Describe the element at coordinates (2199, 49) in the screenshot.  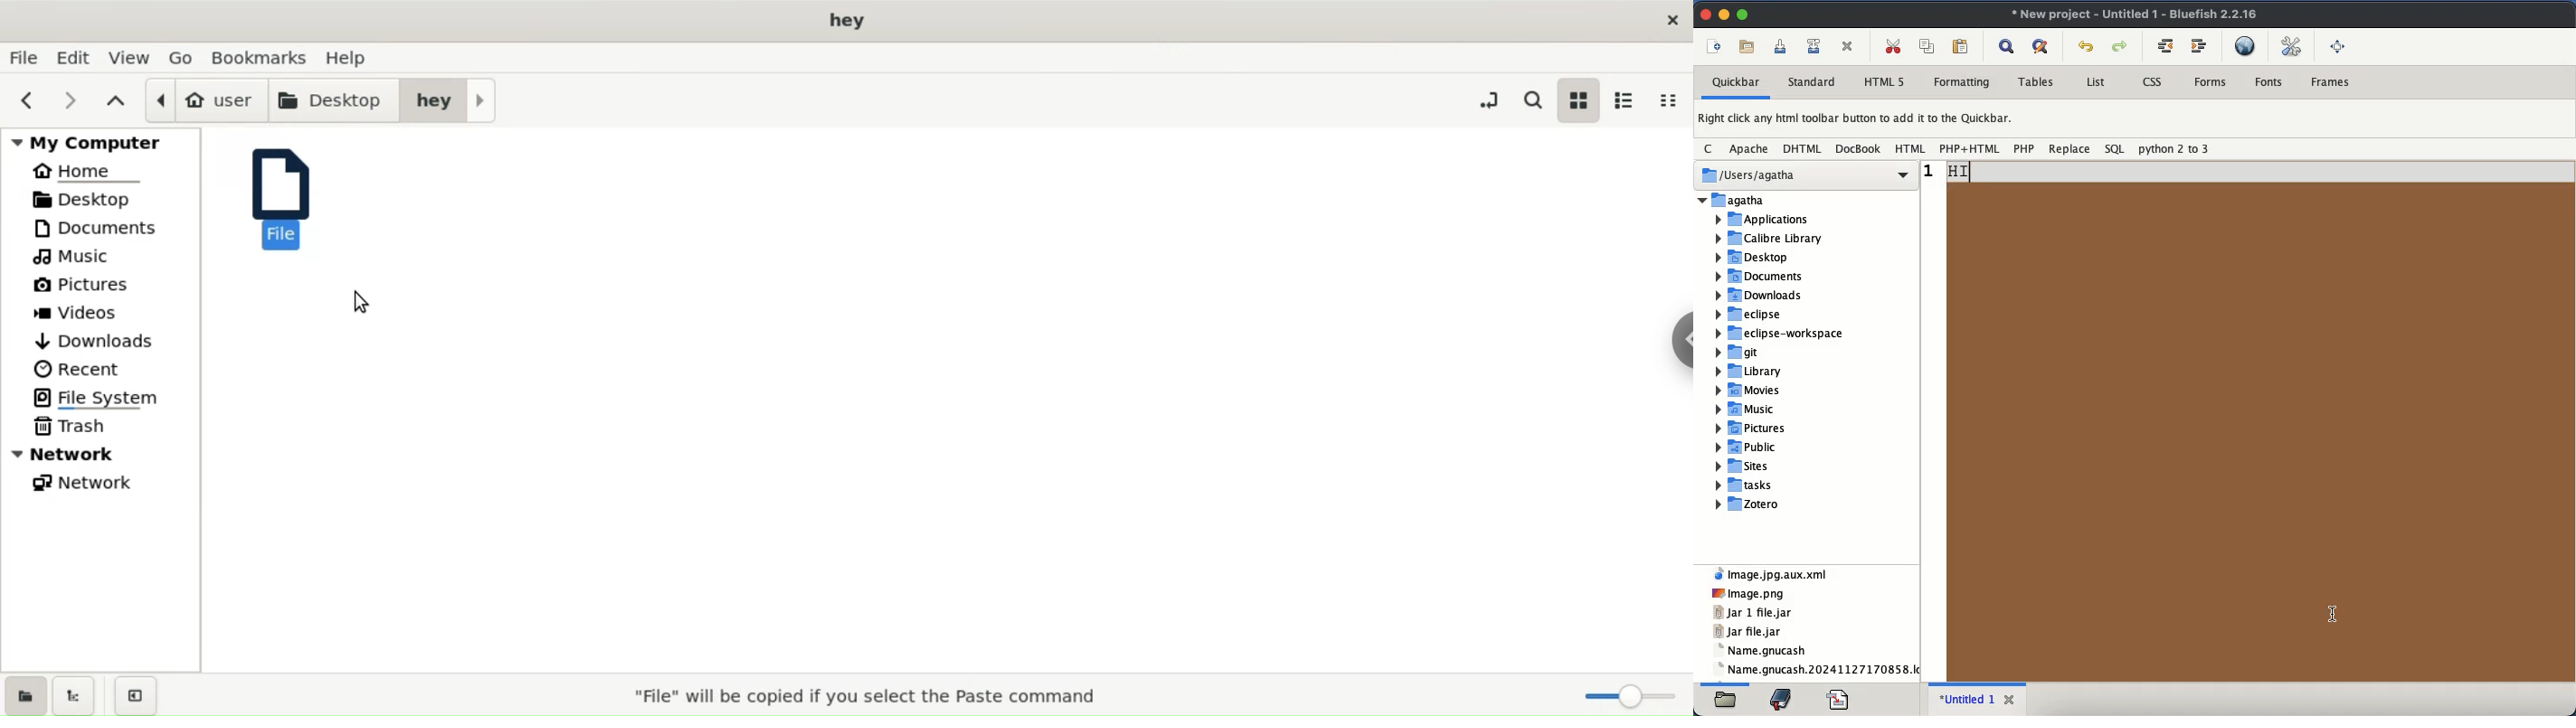
I see `indent` at that location.